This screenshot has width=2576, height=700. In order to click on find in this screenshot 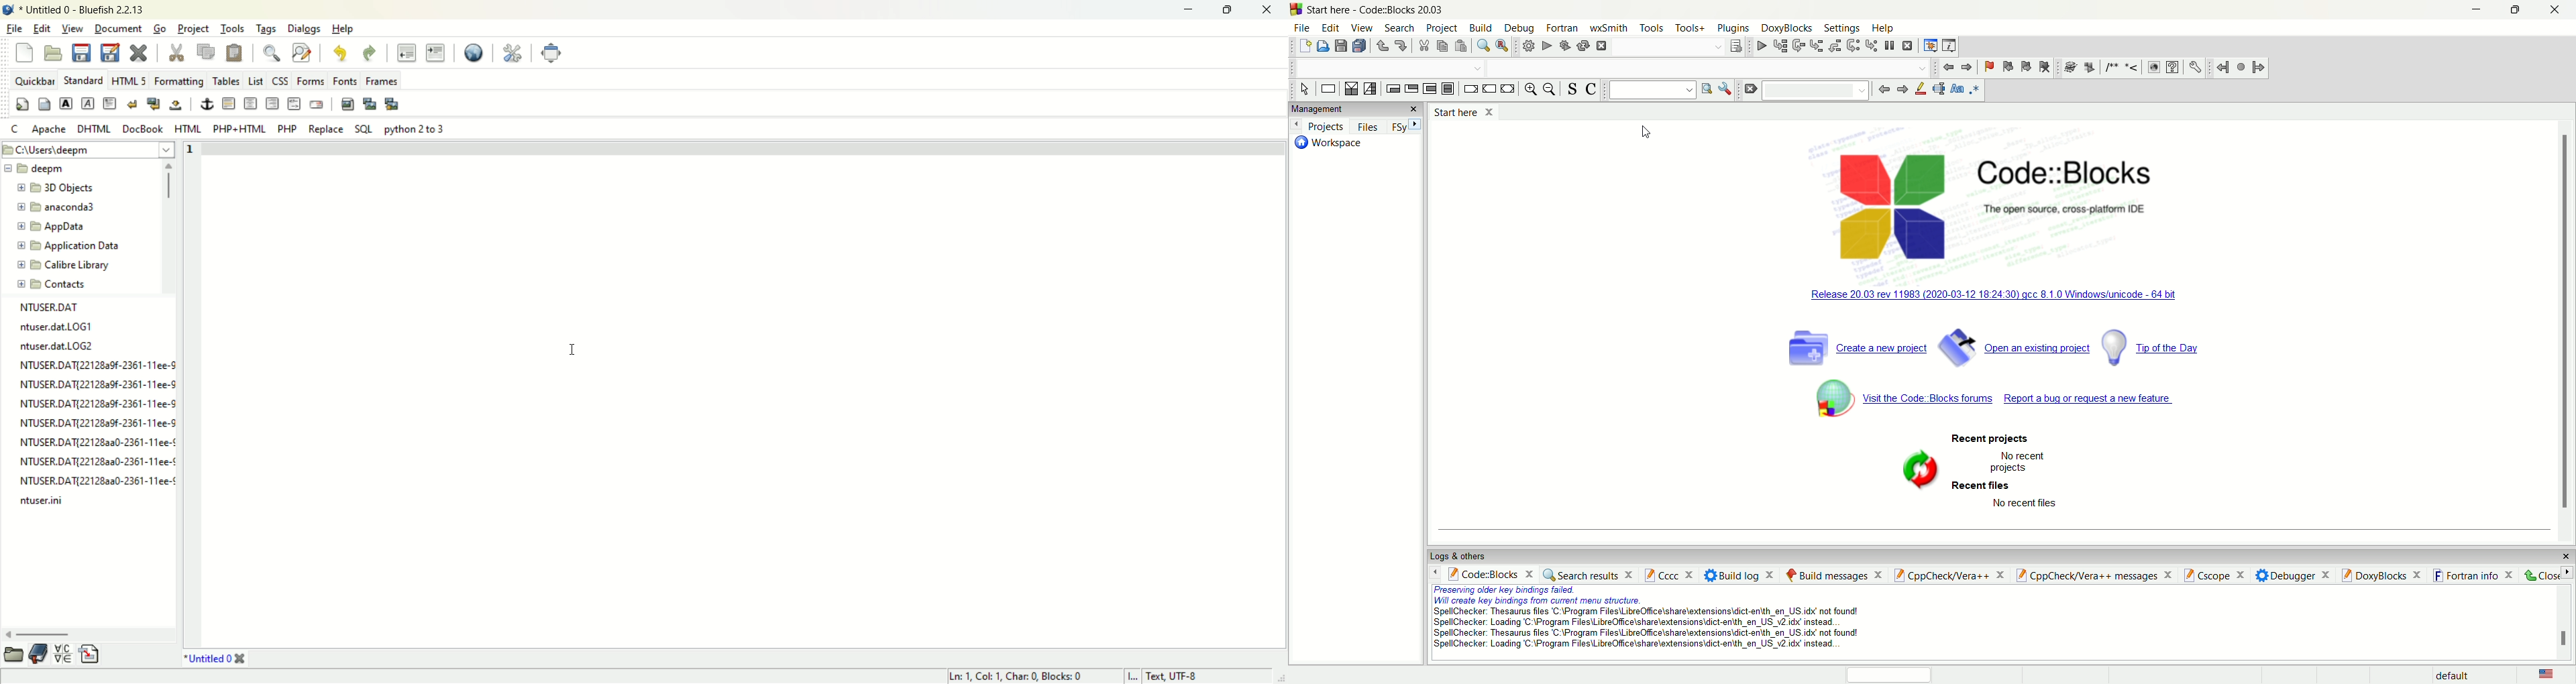, I will do `click(272, 54)`.